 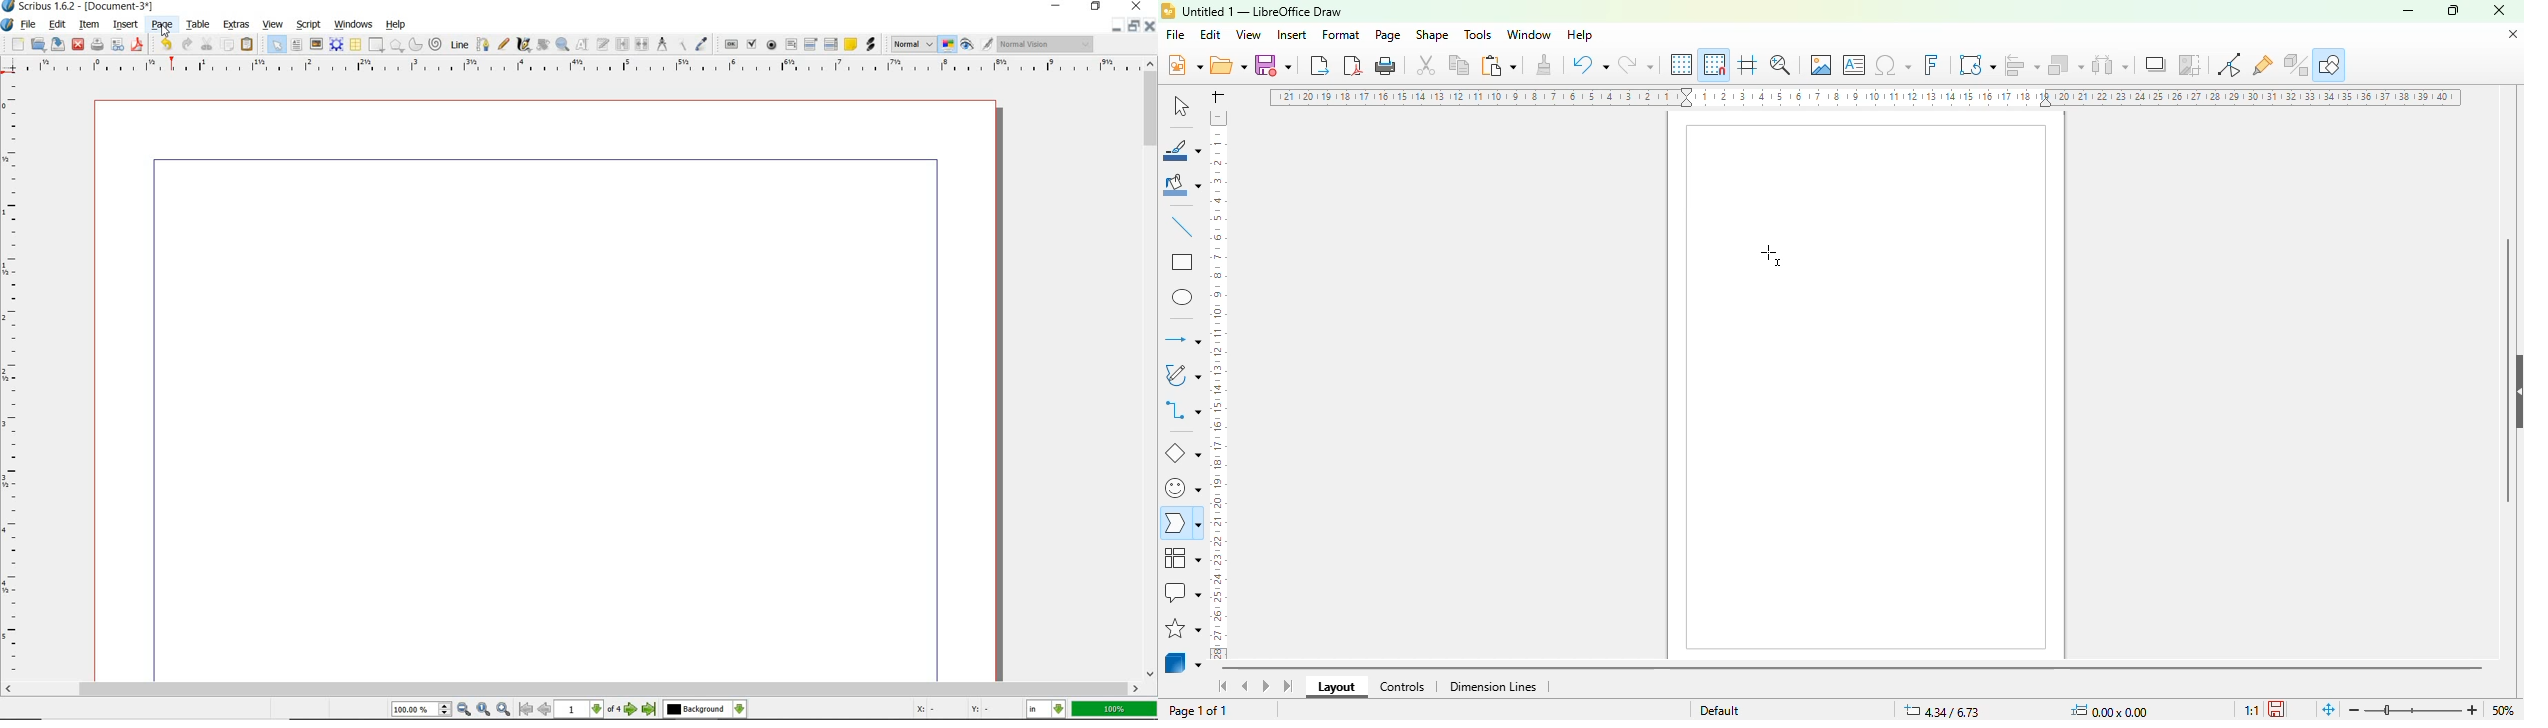 I want to click on close, so click(x=2499, y=10).